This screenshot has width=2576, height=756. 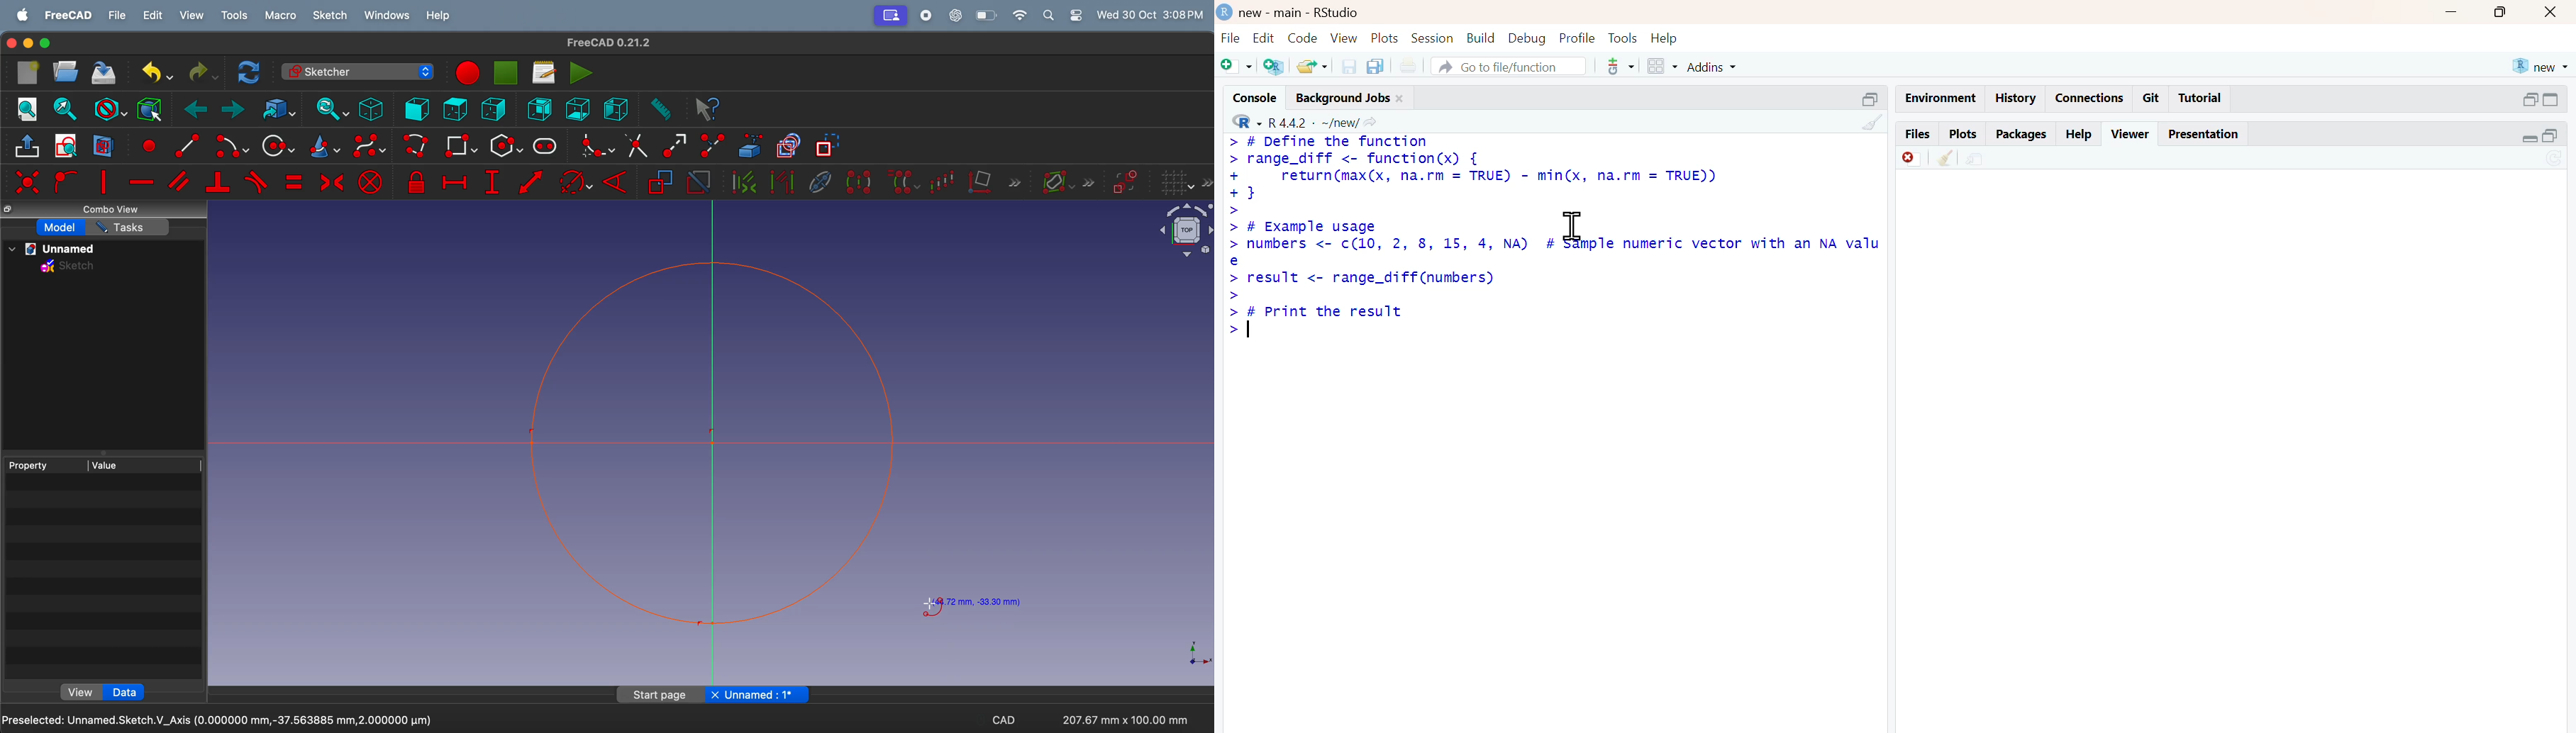 I want to click on R, so click(x=1246, y=121).